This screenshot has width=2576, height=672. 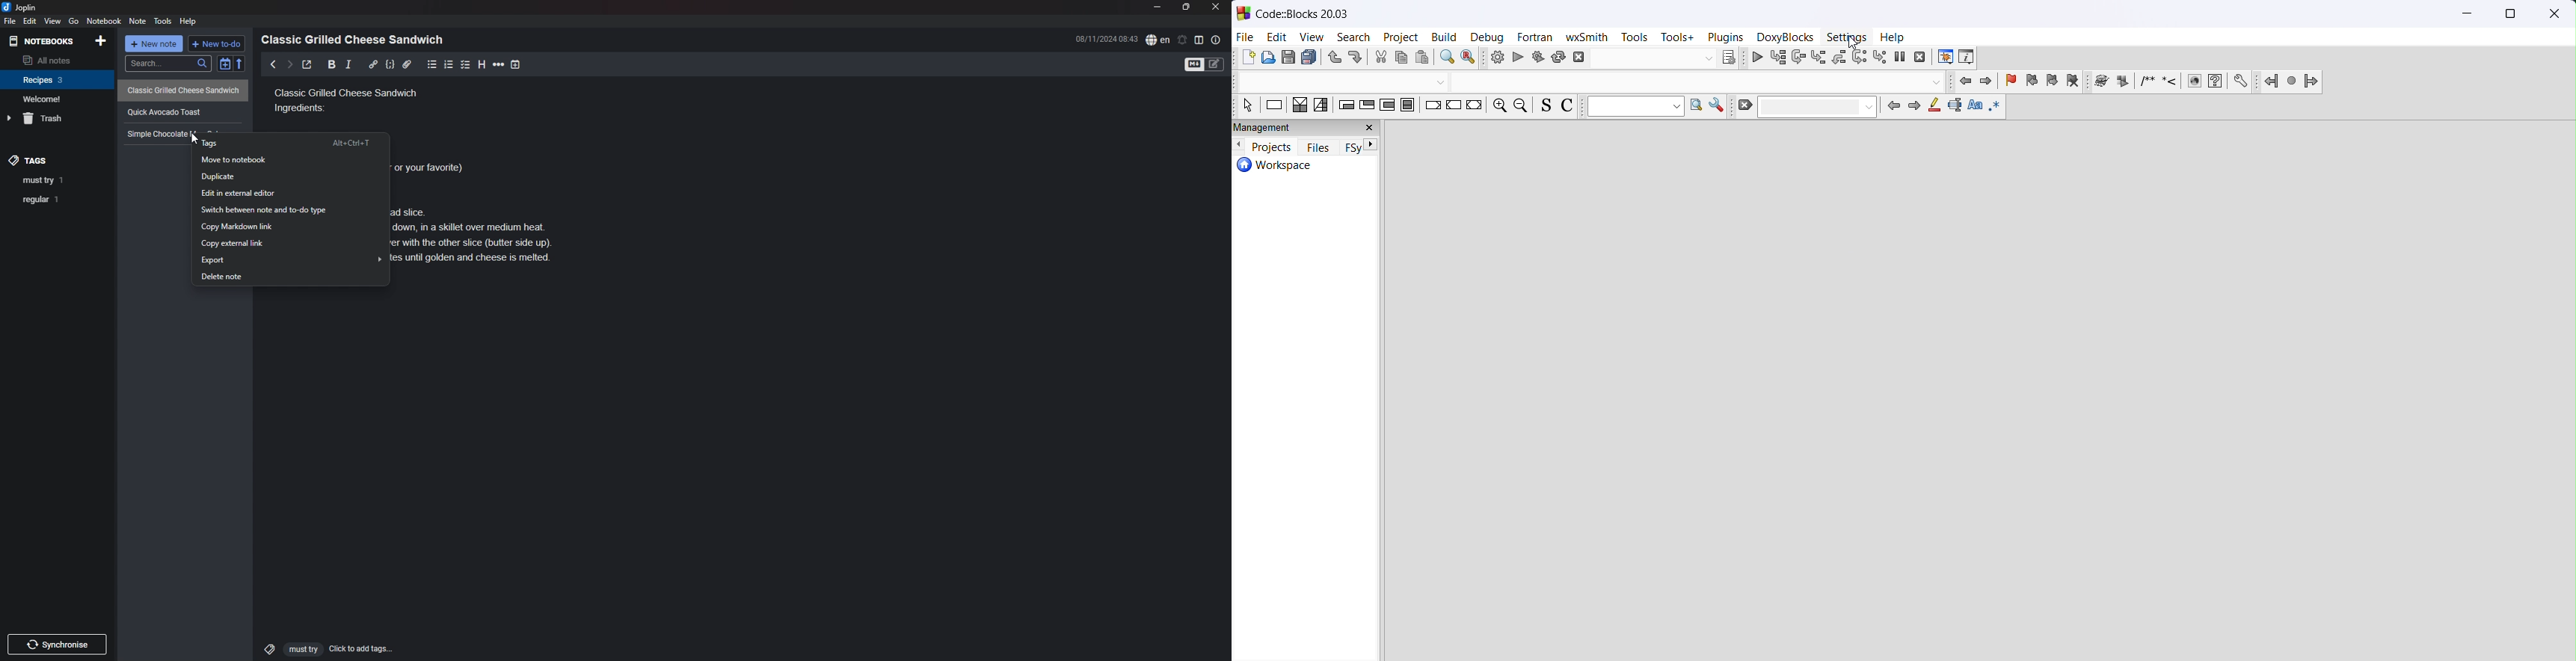 I want to click on jump forward, so click(x=1988, y=82).